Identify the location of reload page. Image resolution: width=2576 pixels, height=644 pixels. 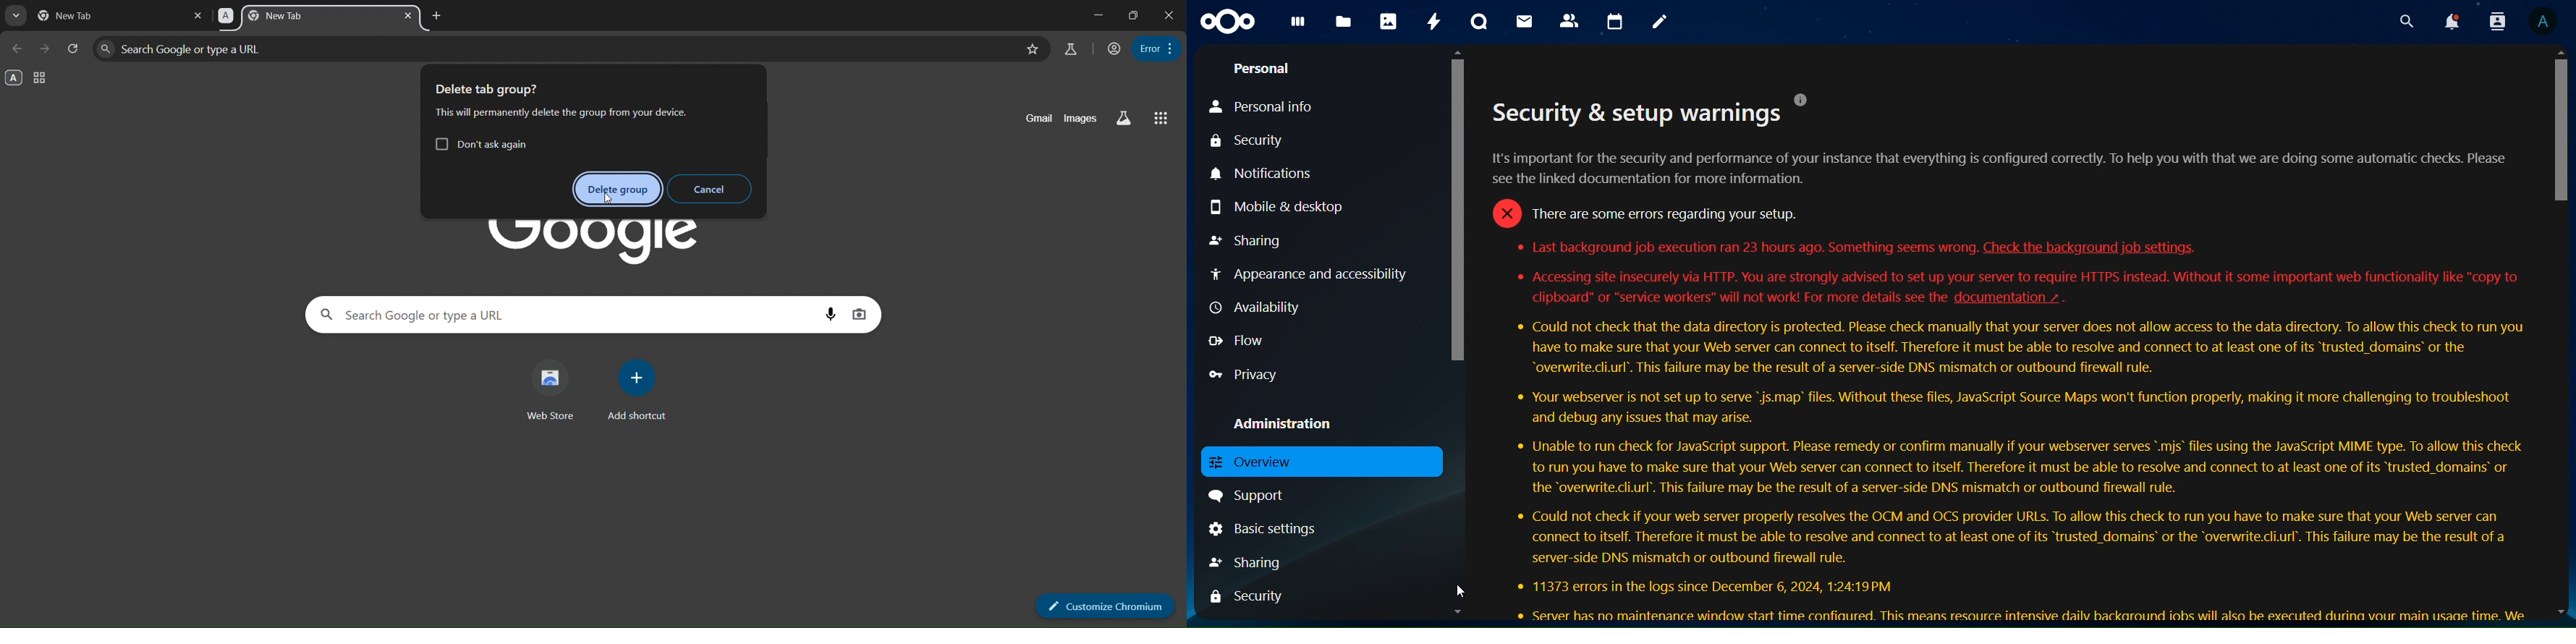
(74, 48).